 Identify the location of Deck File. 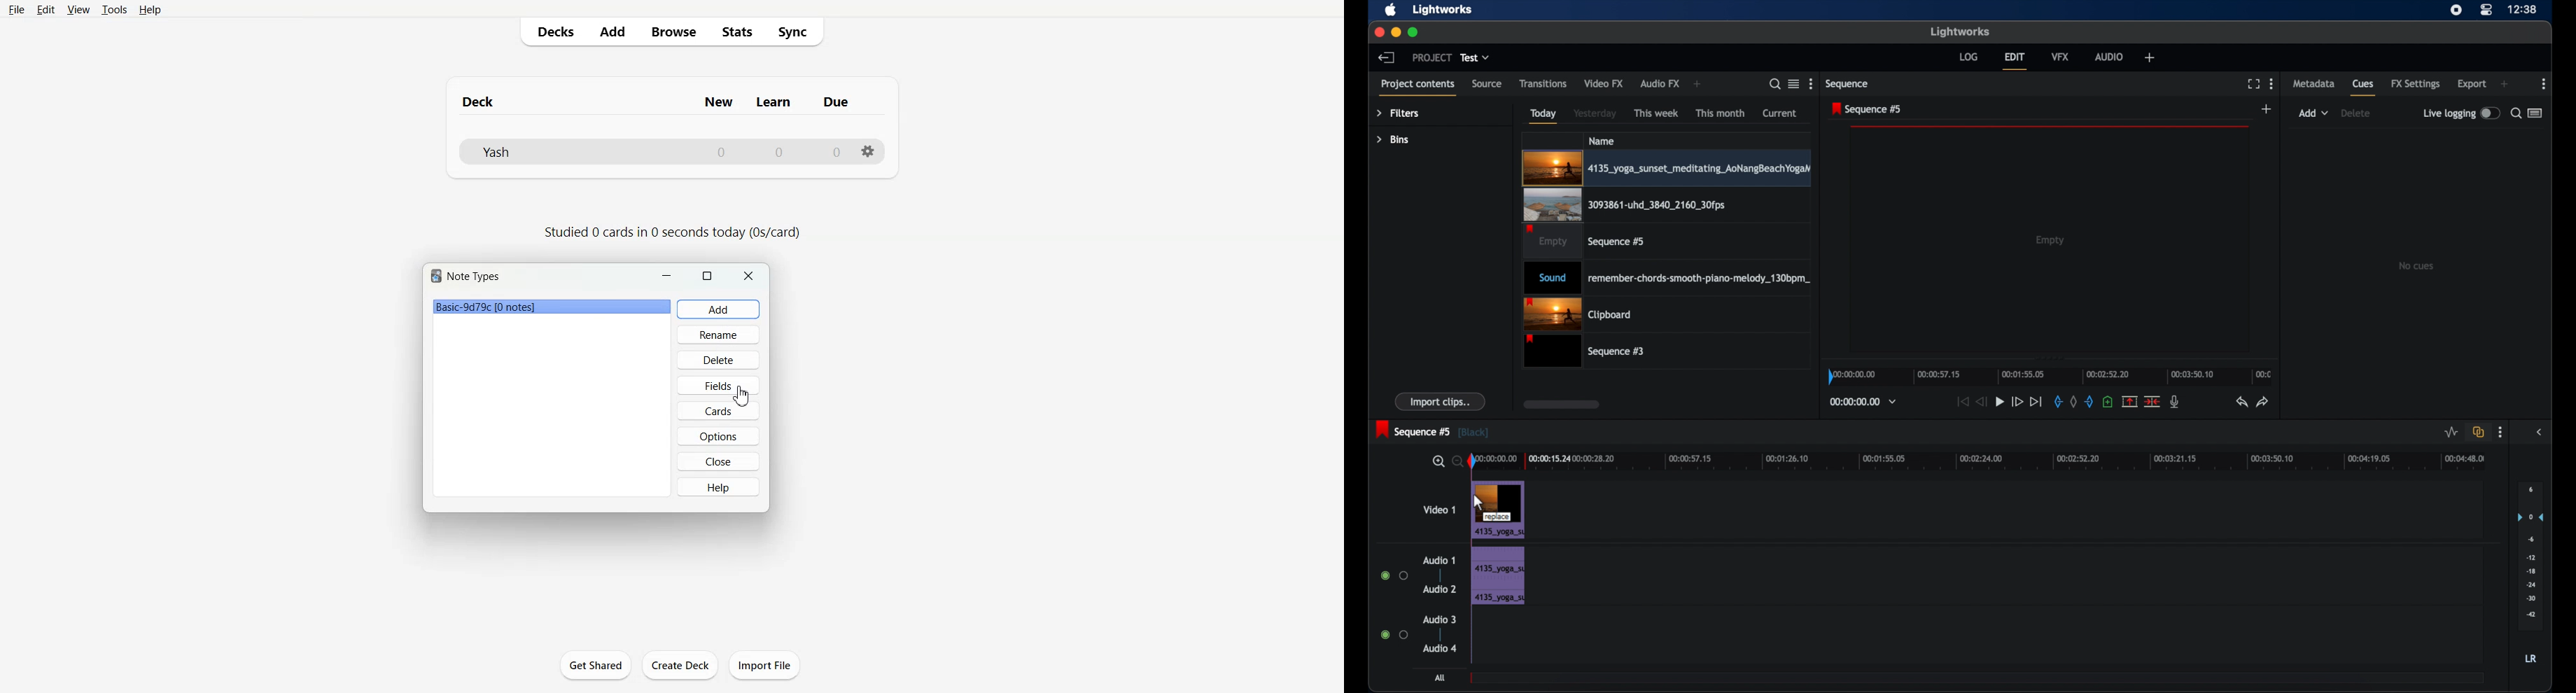
(574, 152).